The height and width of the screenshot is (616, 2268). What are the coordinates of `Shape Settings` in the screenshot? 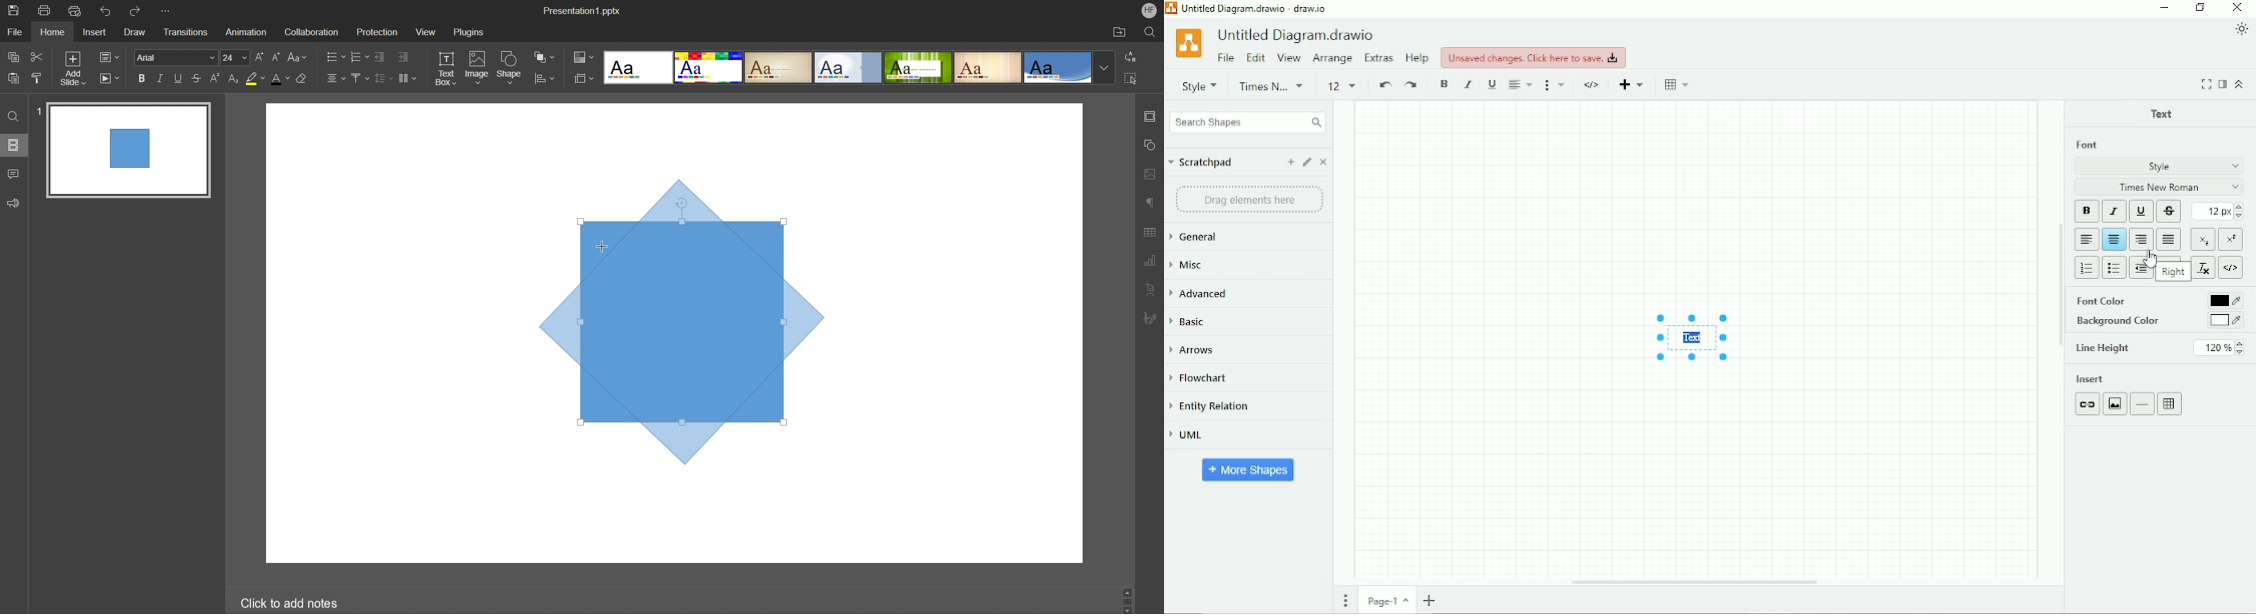 It's located at (1149, 146).